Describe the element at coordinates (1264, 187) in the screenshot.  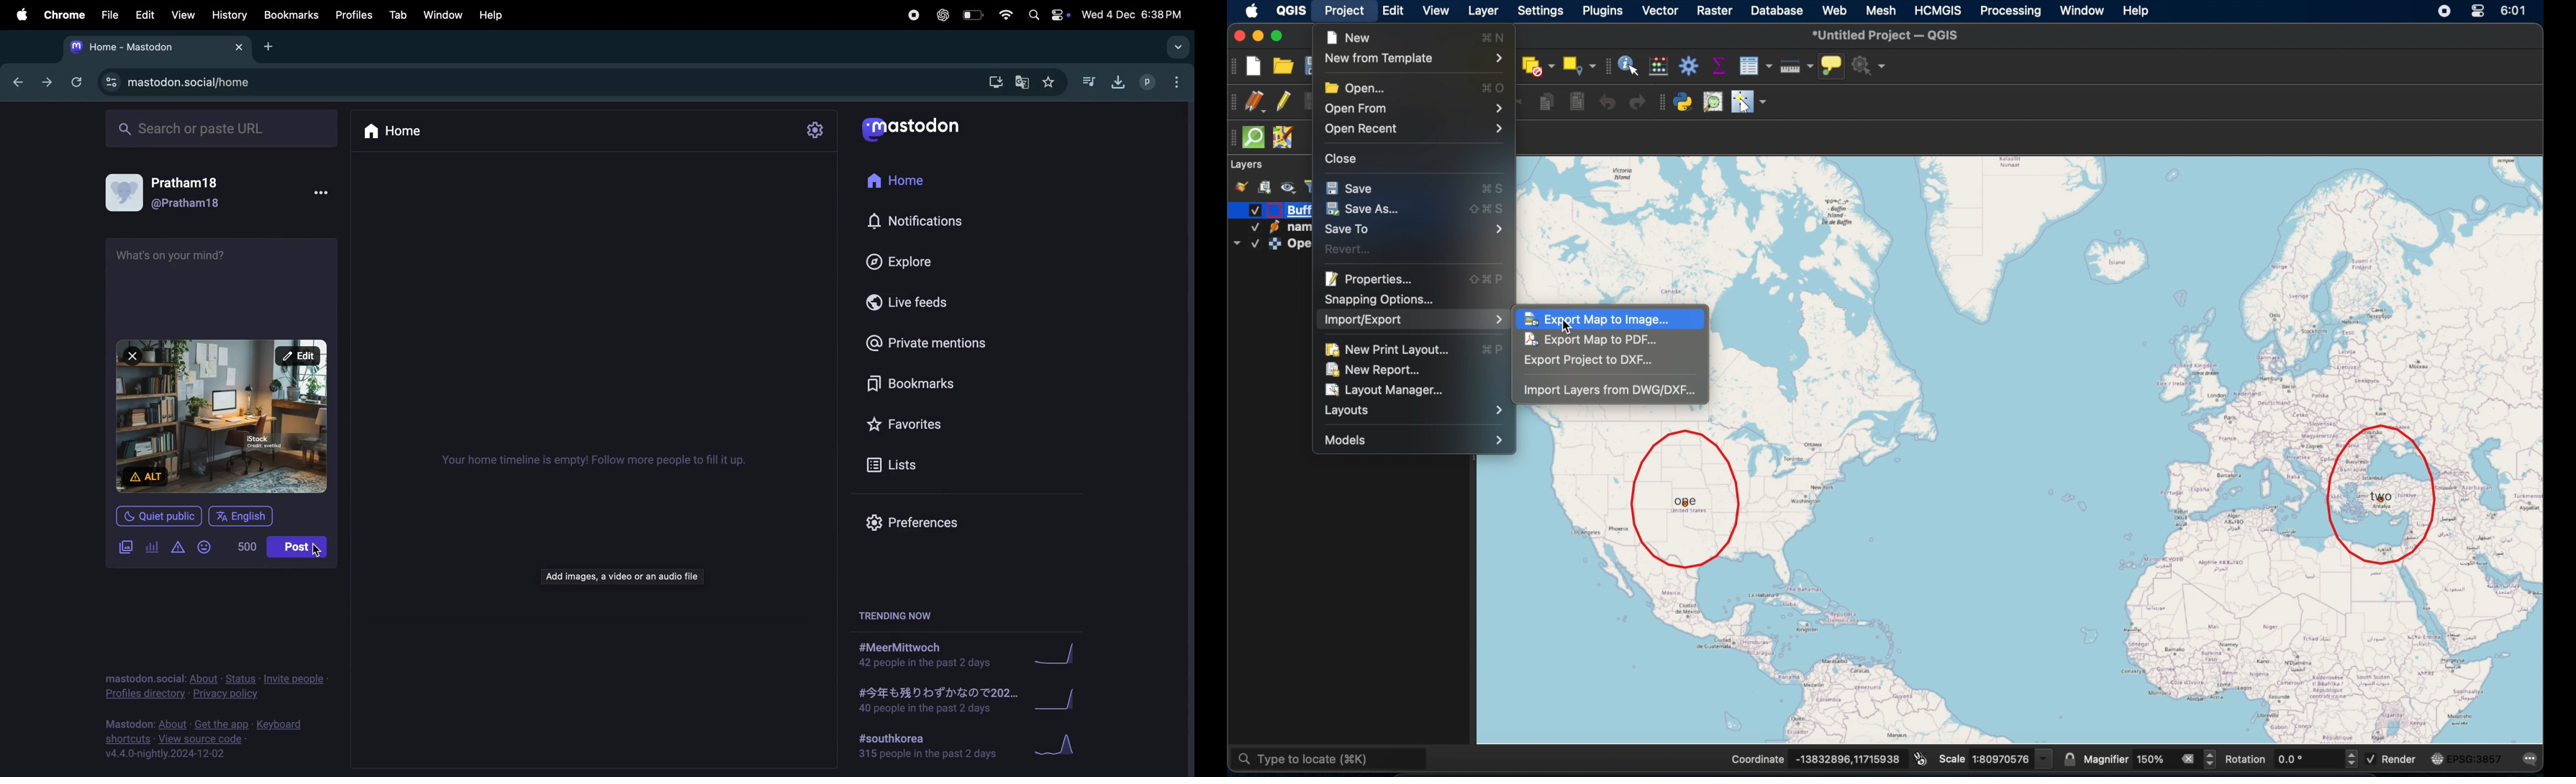
I see `add group` at that location.